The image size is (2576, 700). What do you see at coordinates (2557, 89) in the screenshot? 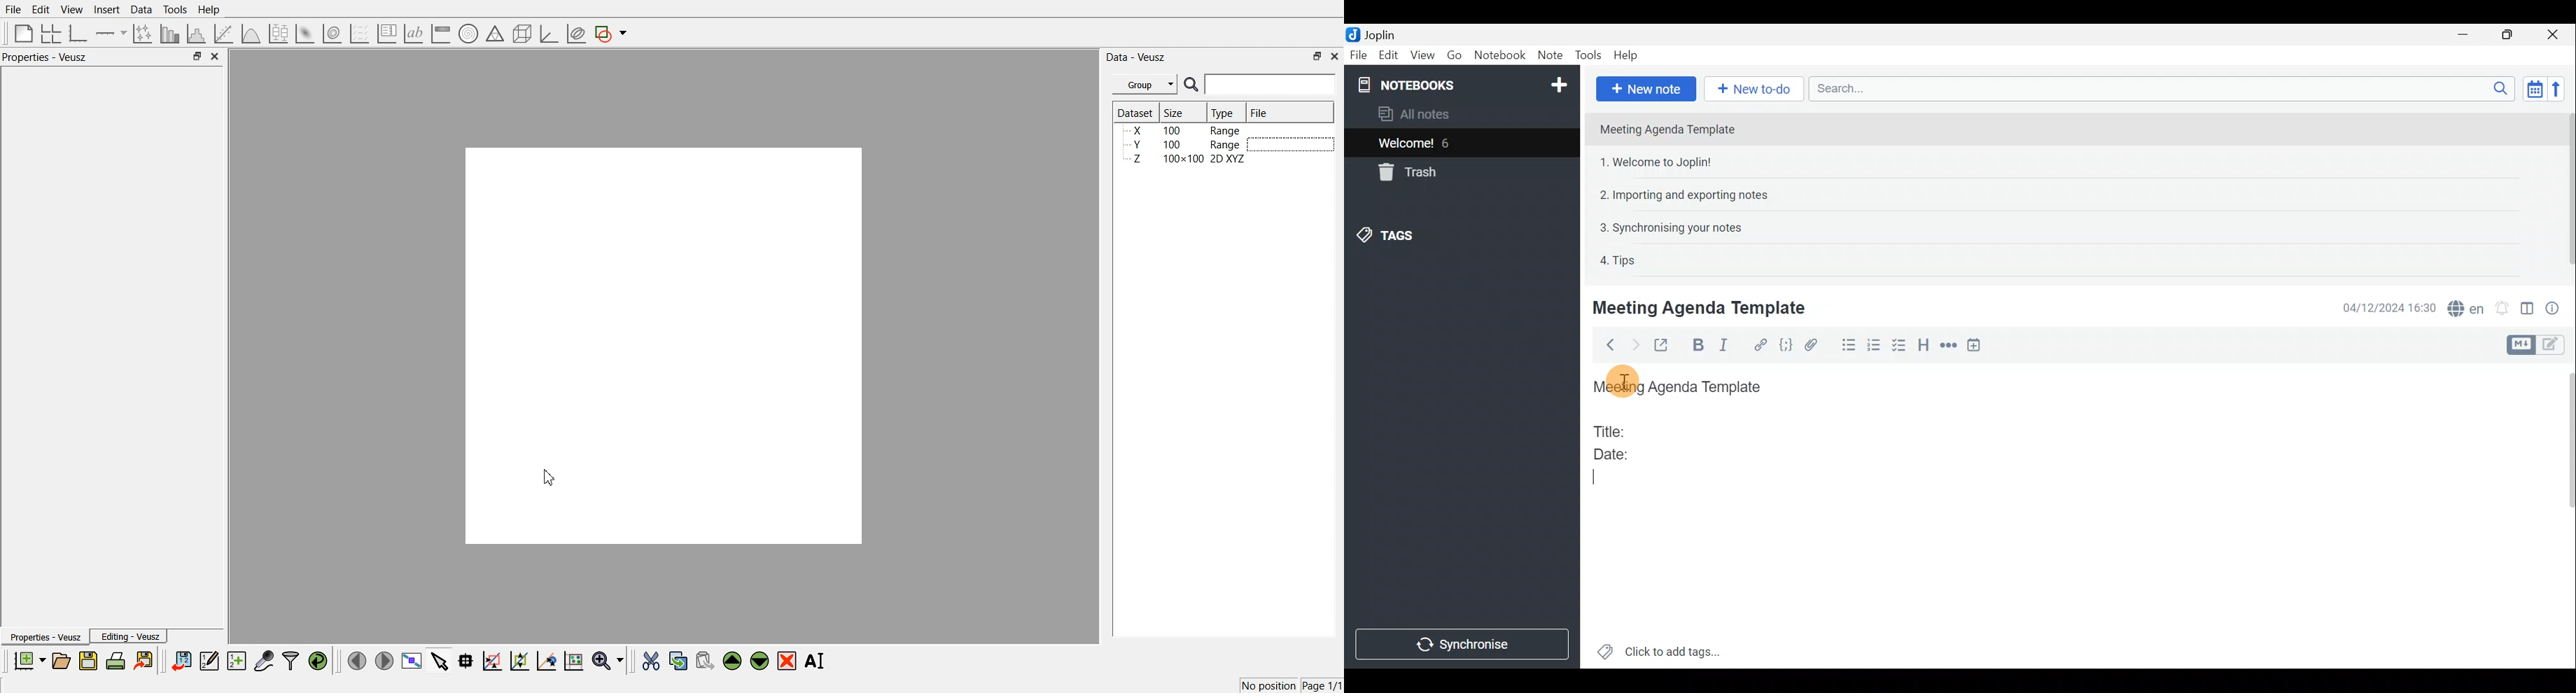
I see `Reverse sort order` at bounding box center [2557, 89].